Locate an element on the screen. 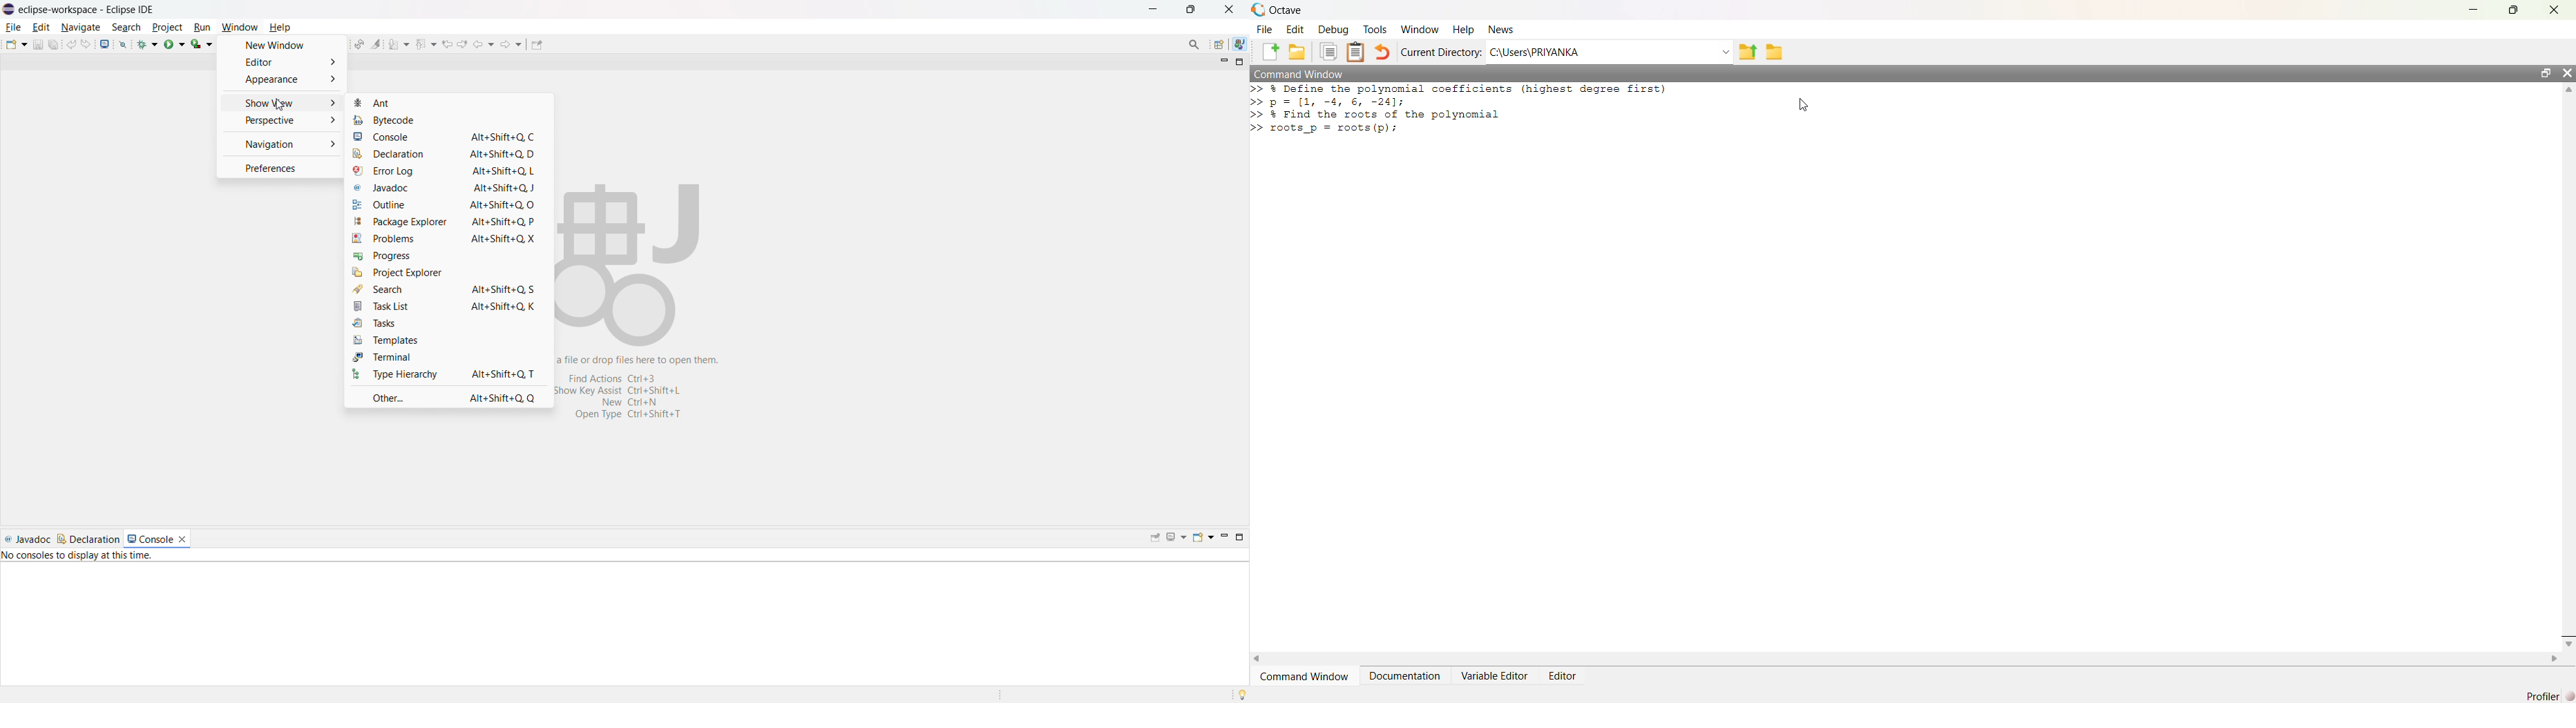 This screenshot has height=728, width=2576. java is located at coordinates (1241, 43).